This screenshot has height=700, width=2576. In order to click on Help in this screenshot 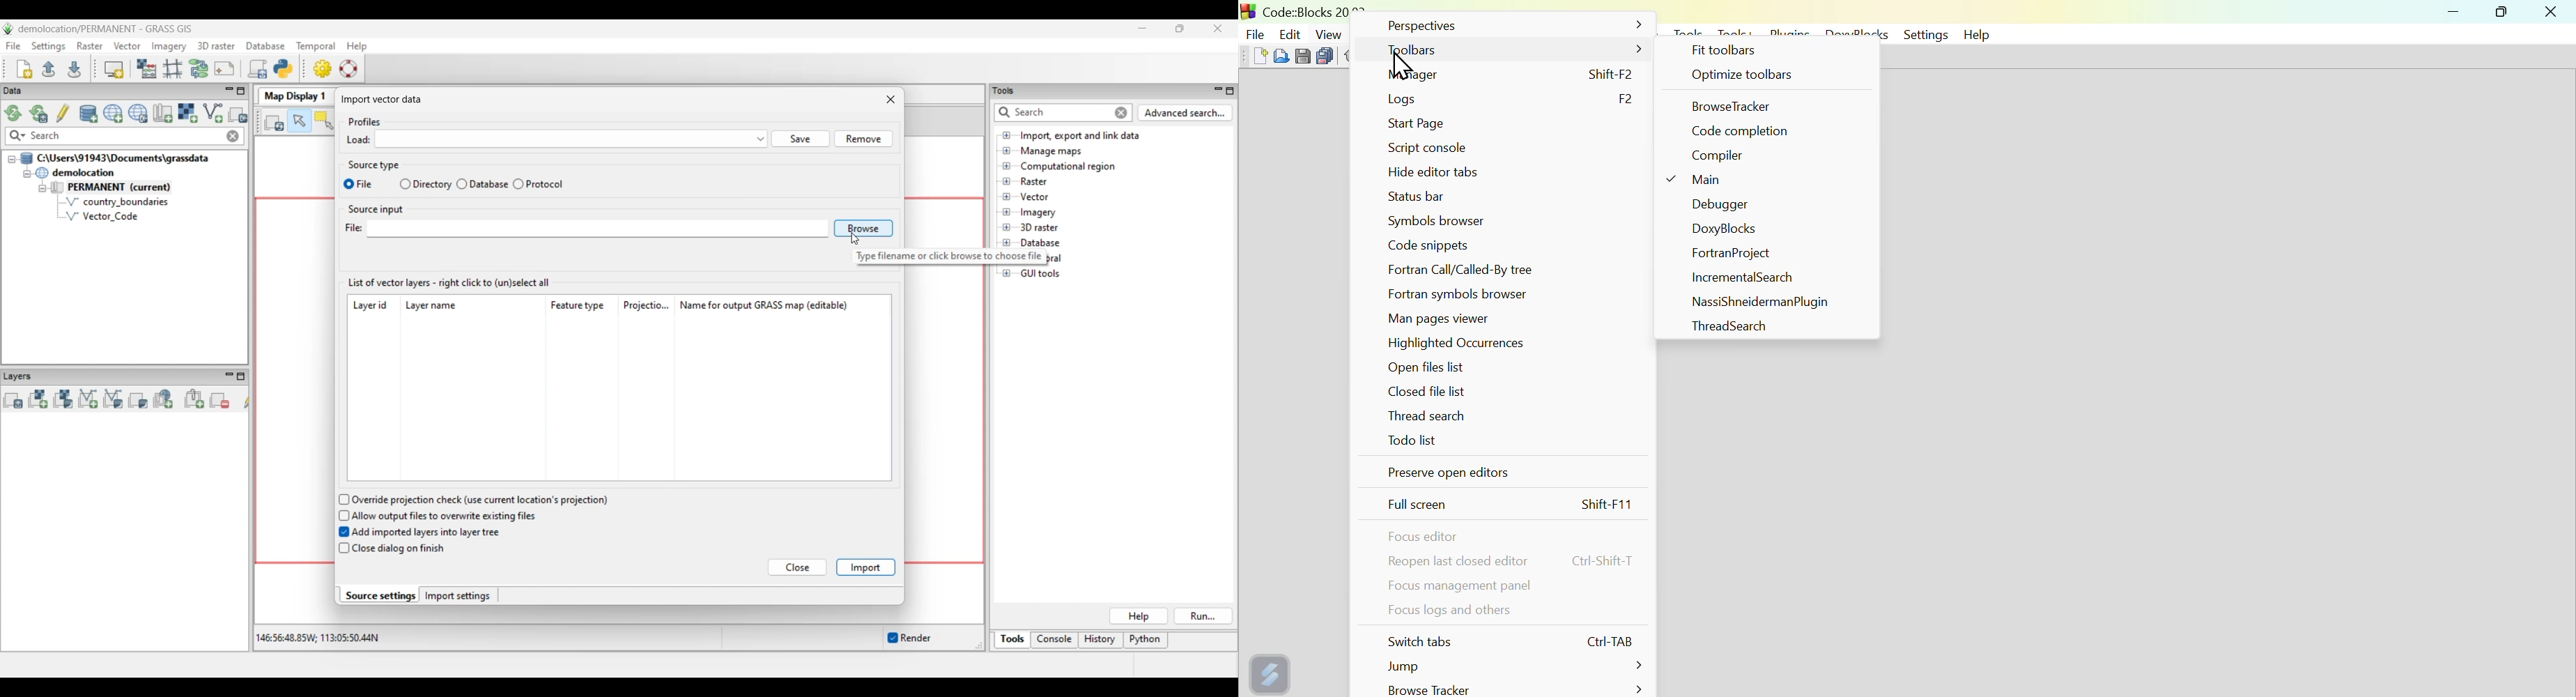, I will do `click(1980, 34)`.